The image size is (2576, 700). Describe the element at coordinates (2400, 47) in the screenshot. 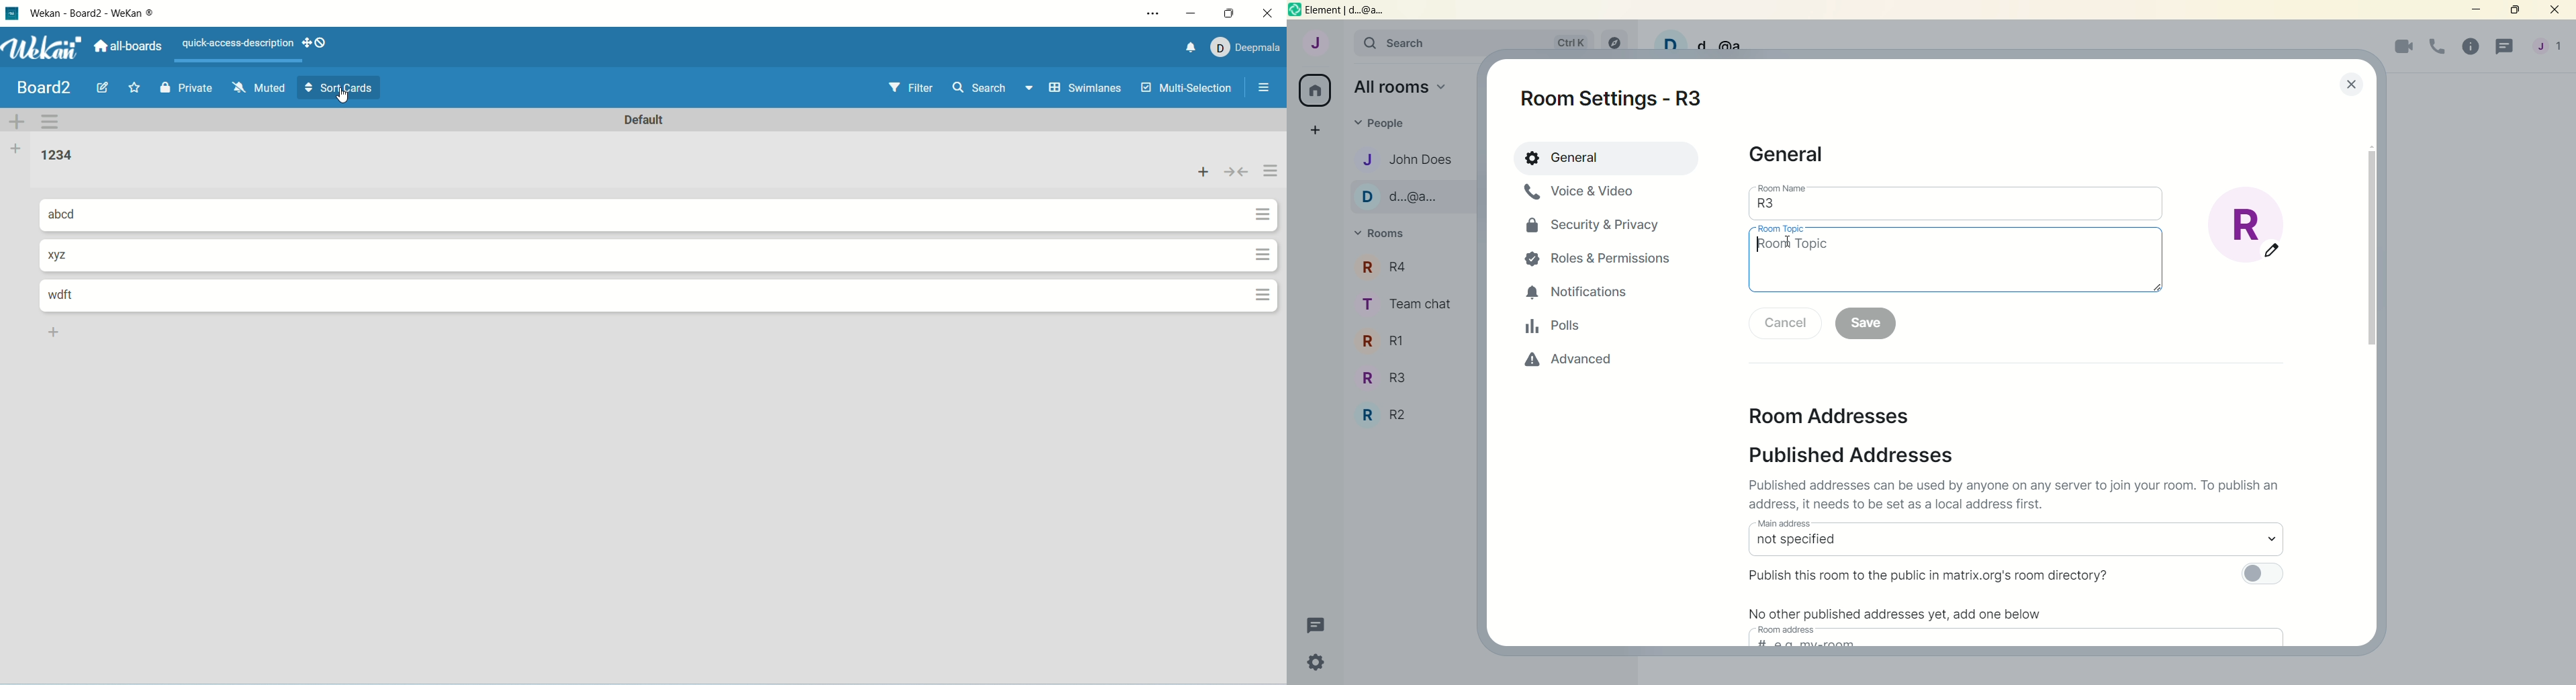

I see `video call` at that location.